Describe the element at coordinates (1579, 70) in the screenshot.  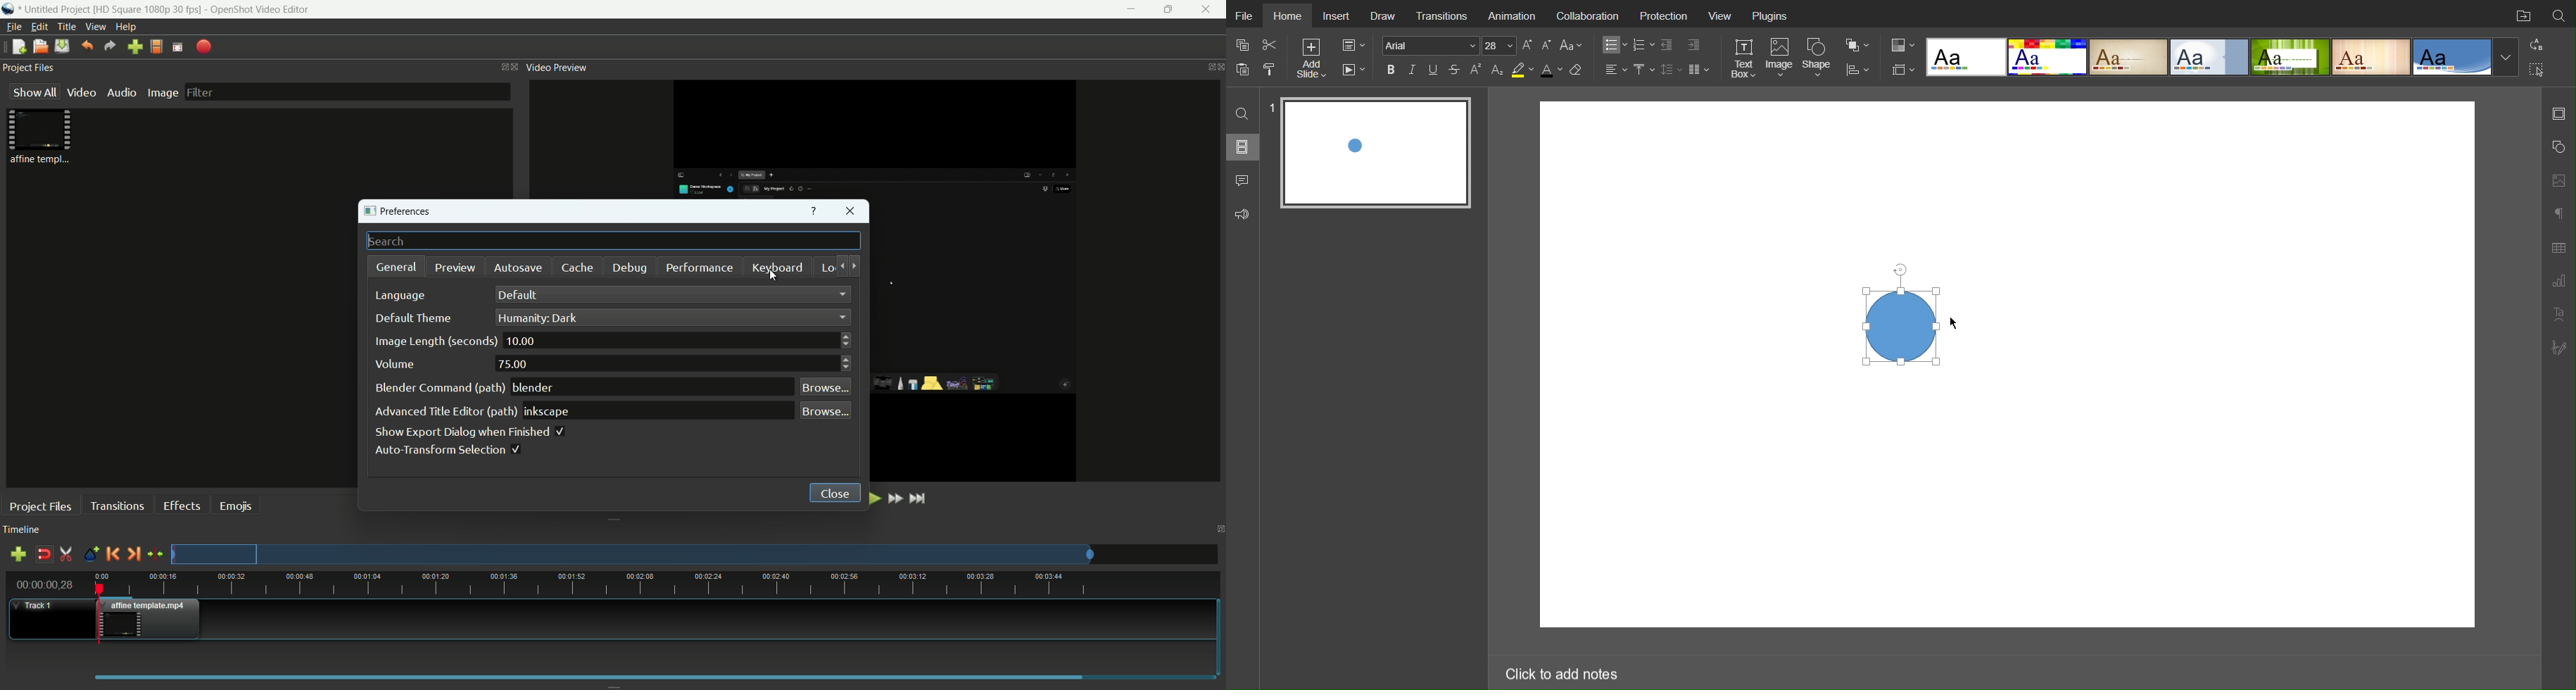
I see `Erase` at that location.